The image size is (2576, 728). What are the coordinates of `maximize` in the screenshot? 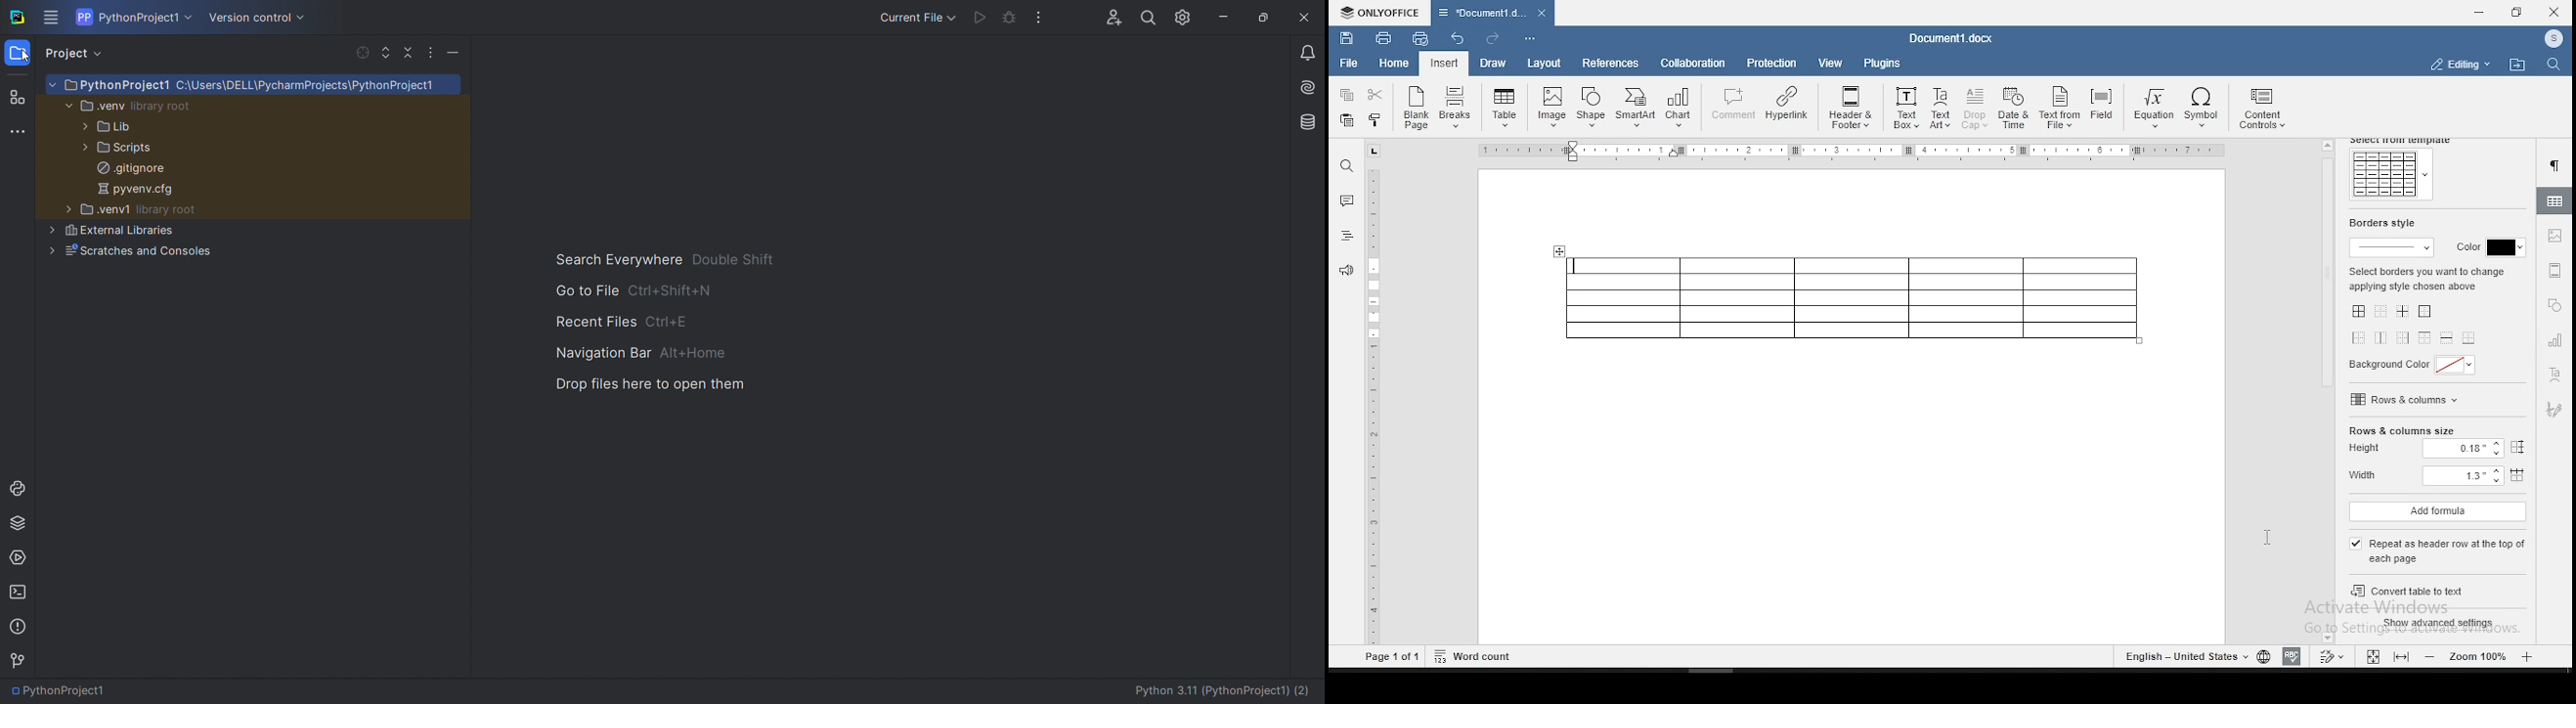 It's located at (1268, 14).